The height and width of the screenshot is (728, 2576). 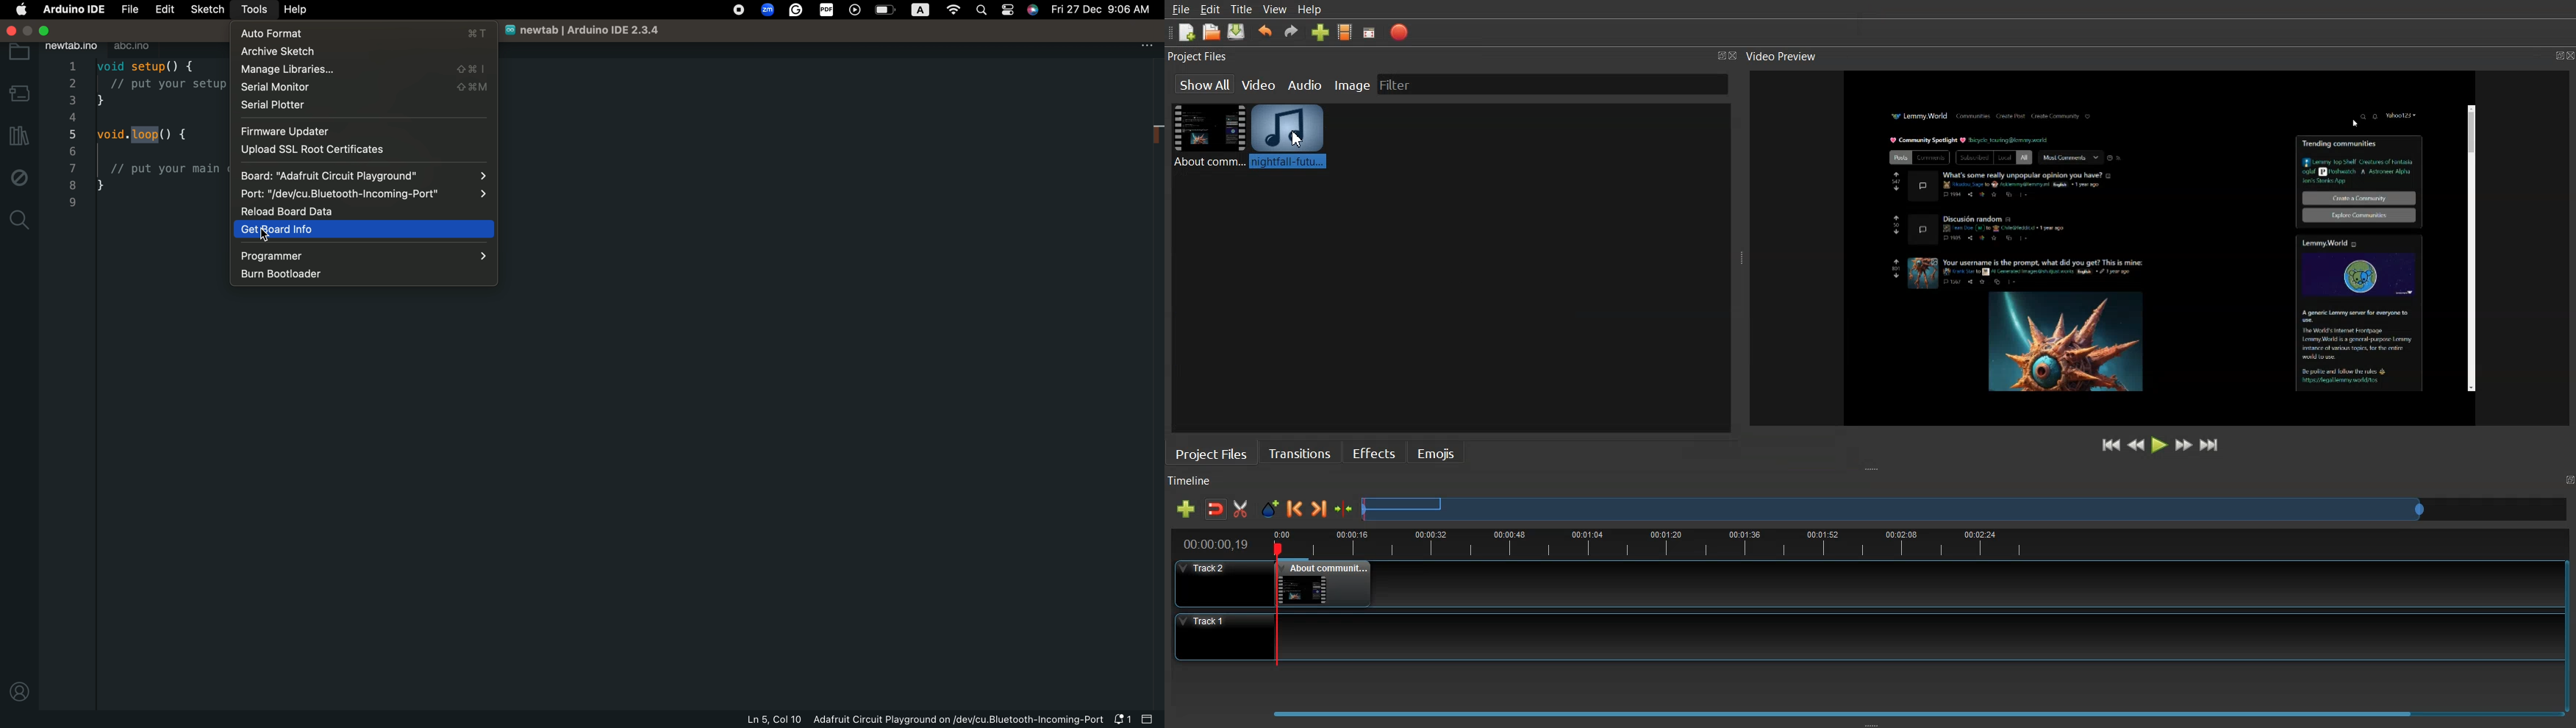 I want to click on notification, so click(x=1121, y=719).